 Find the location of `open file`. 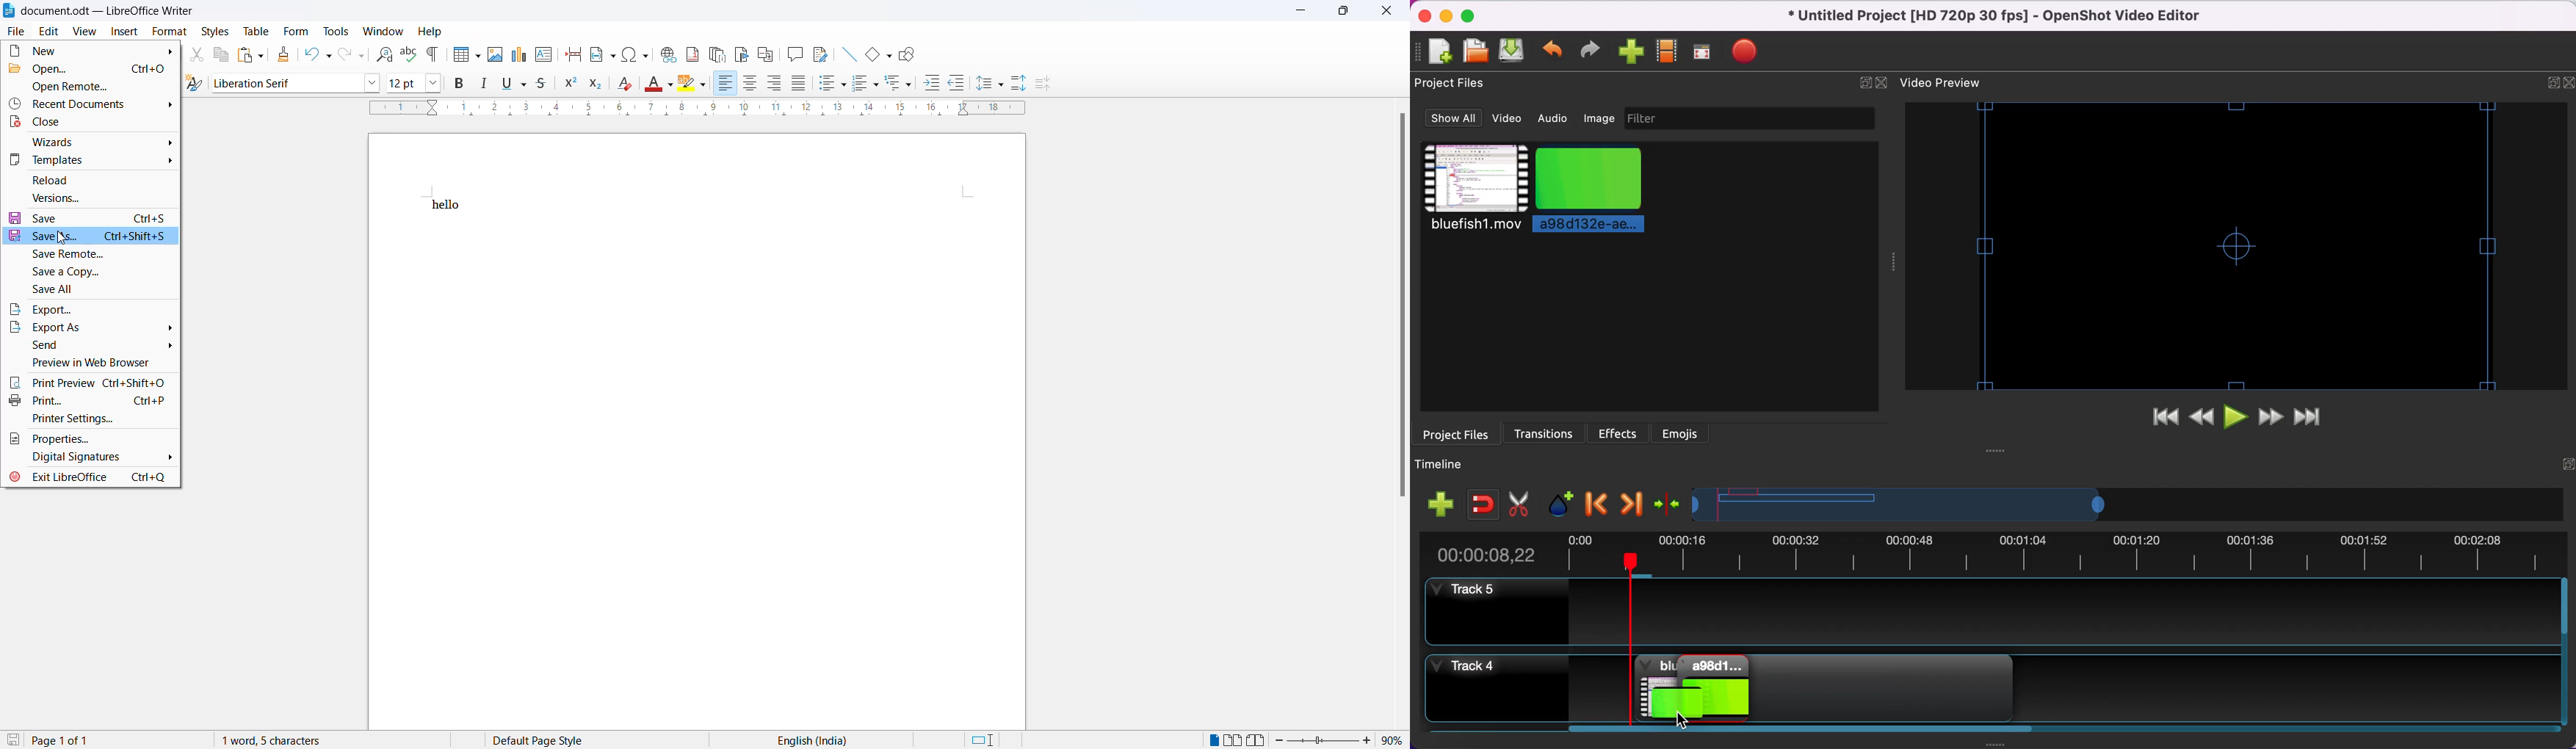

open file is located at coordinates (1474, 50).